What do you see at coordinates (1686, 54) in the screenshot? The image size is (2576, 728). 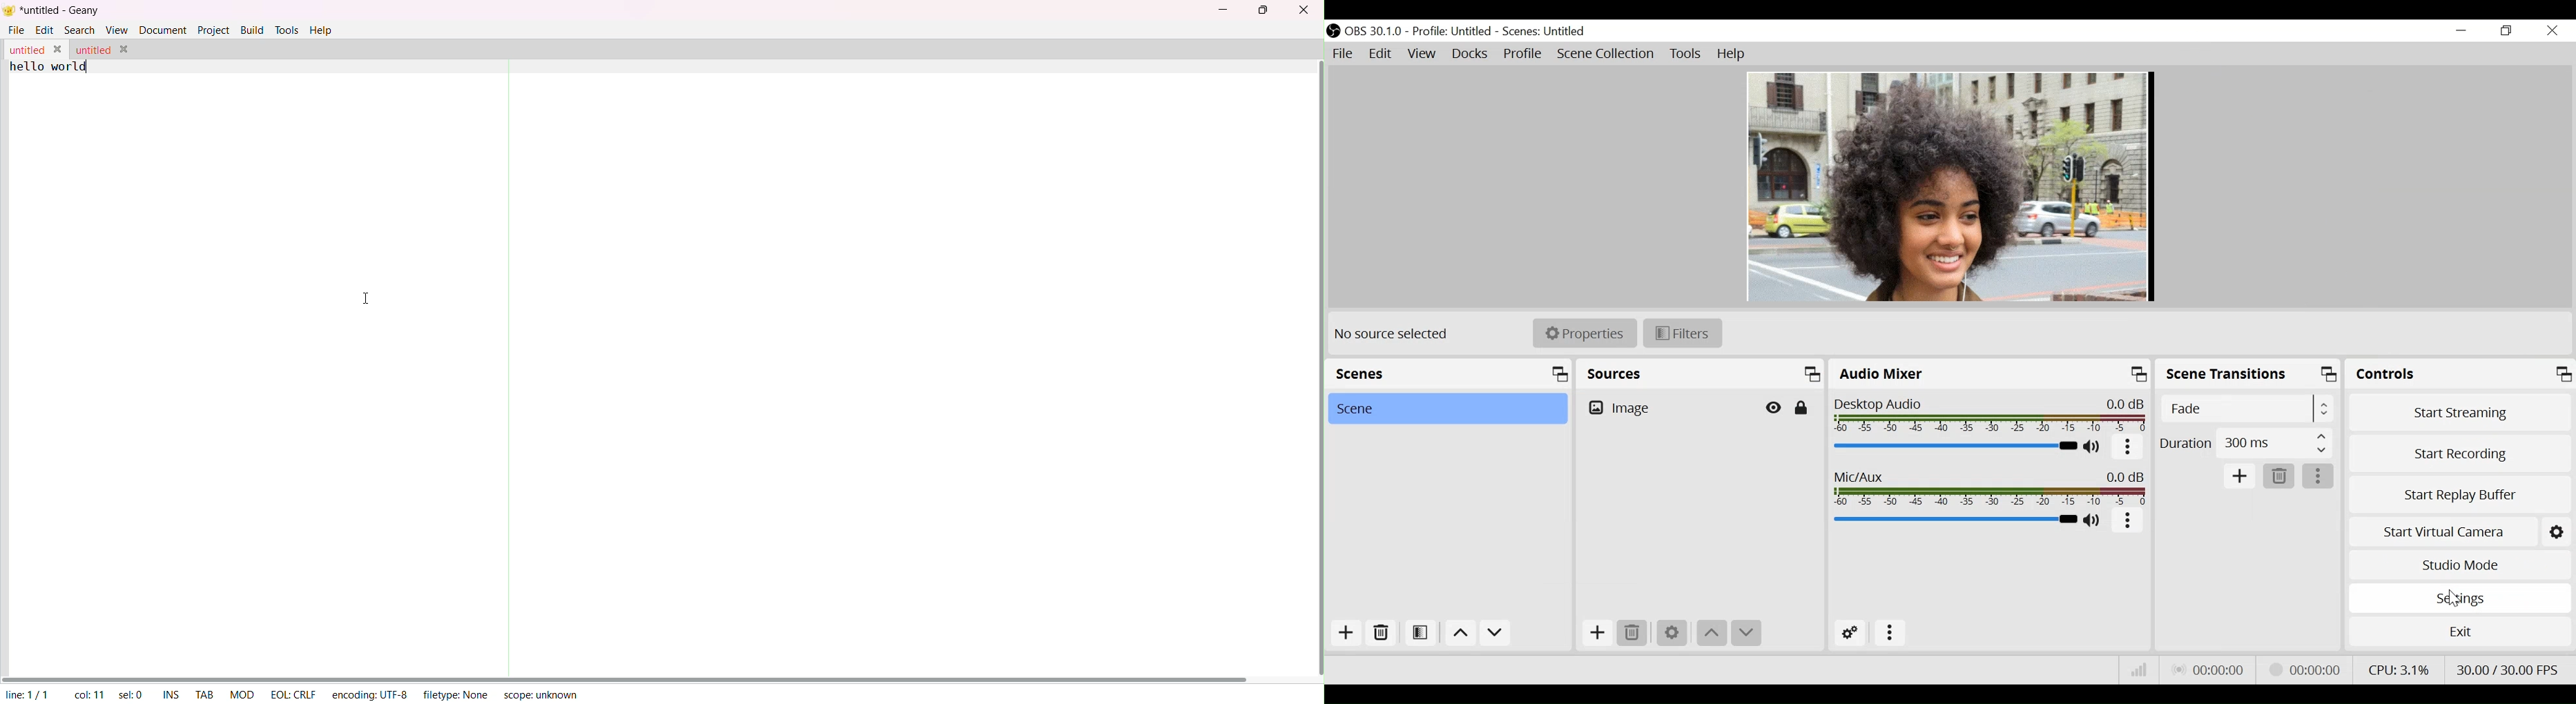 I see `Tools` at bounding box center [1686, 54].